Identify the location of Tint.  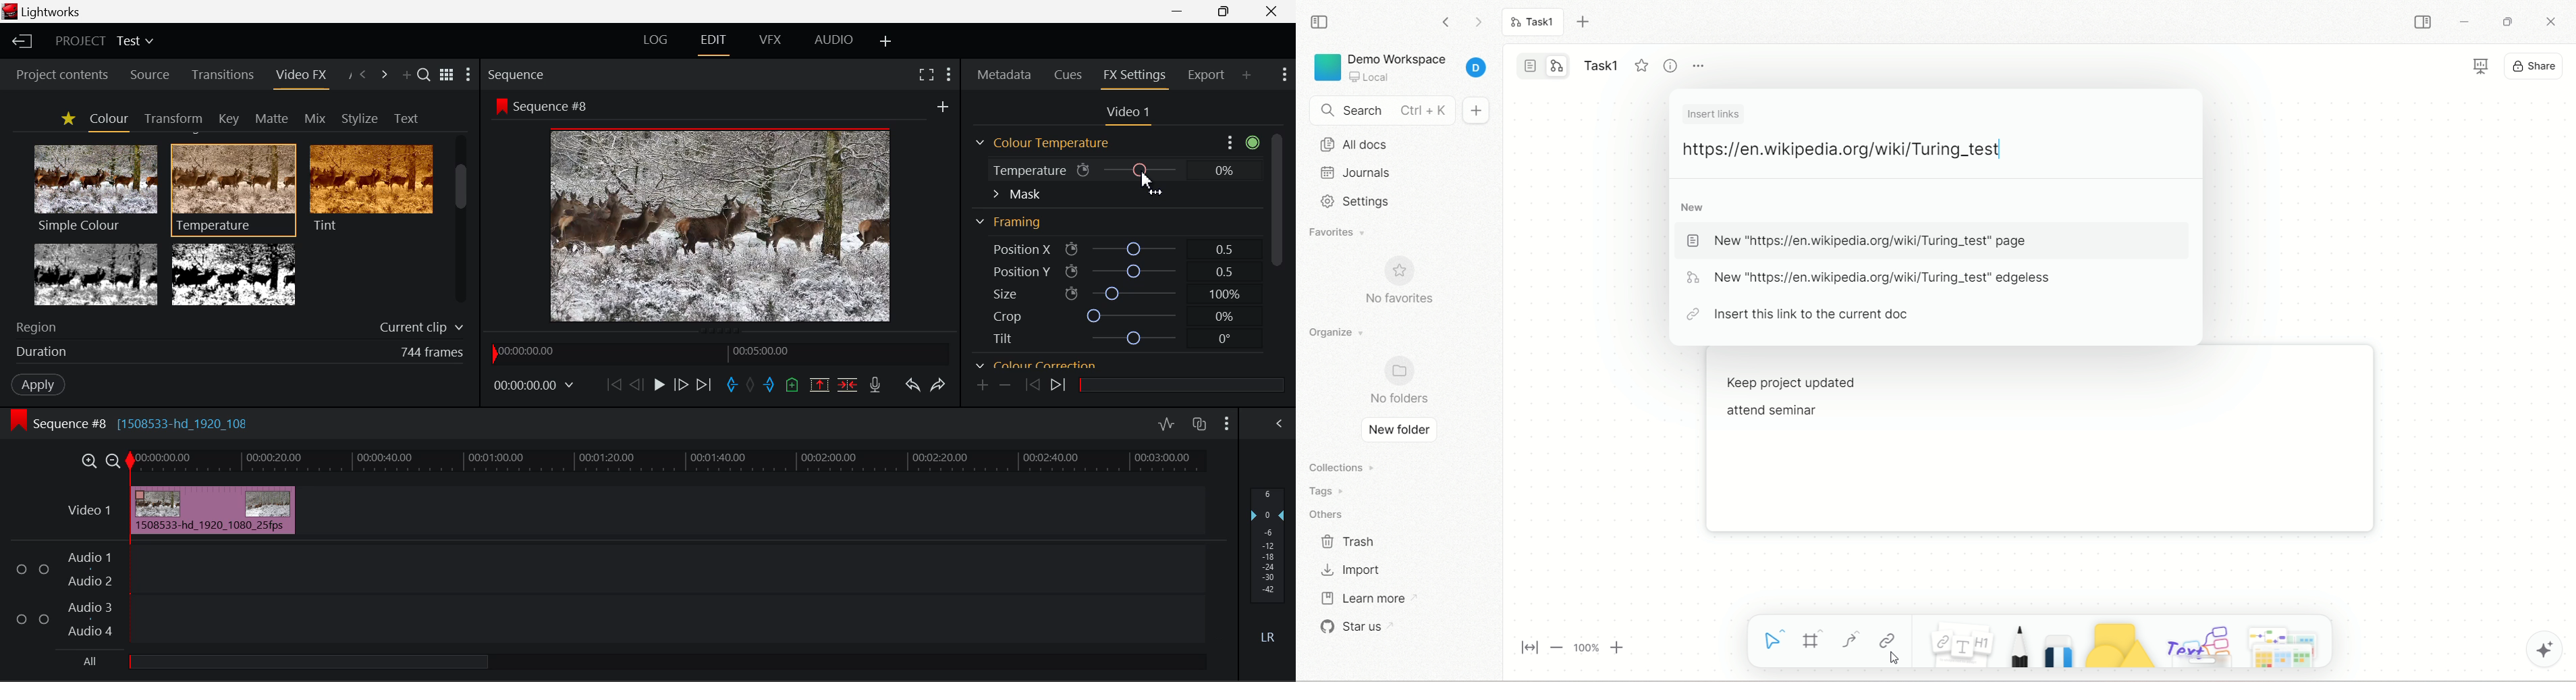
(370, 188).